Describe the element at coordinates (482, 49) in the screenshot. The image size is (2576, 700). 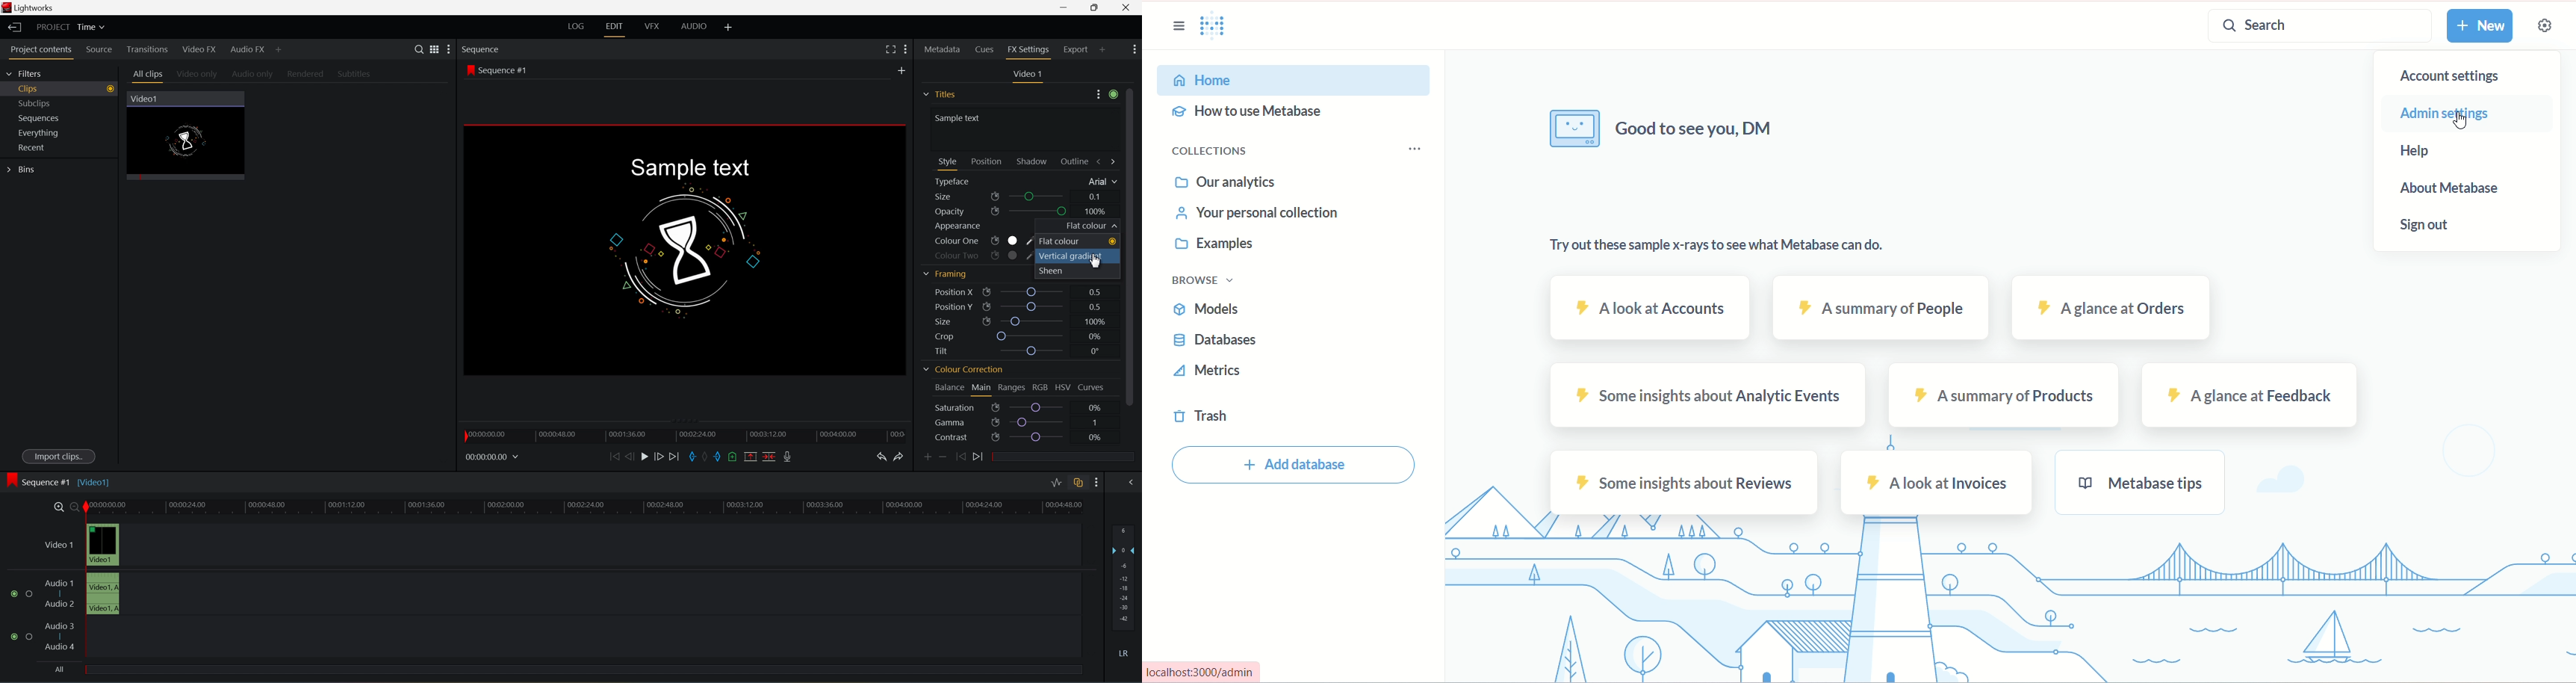
I see `Sequence` at that location.